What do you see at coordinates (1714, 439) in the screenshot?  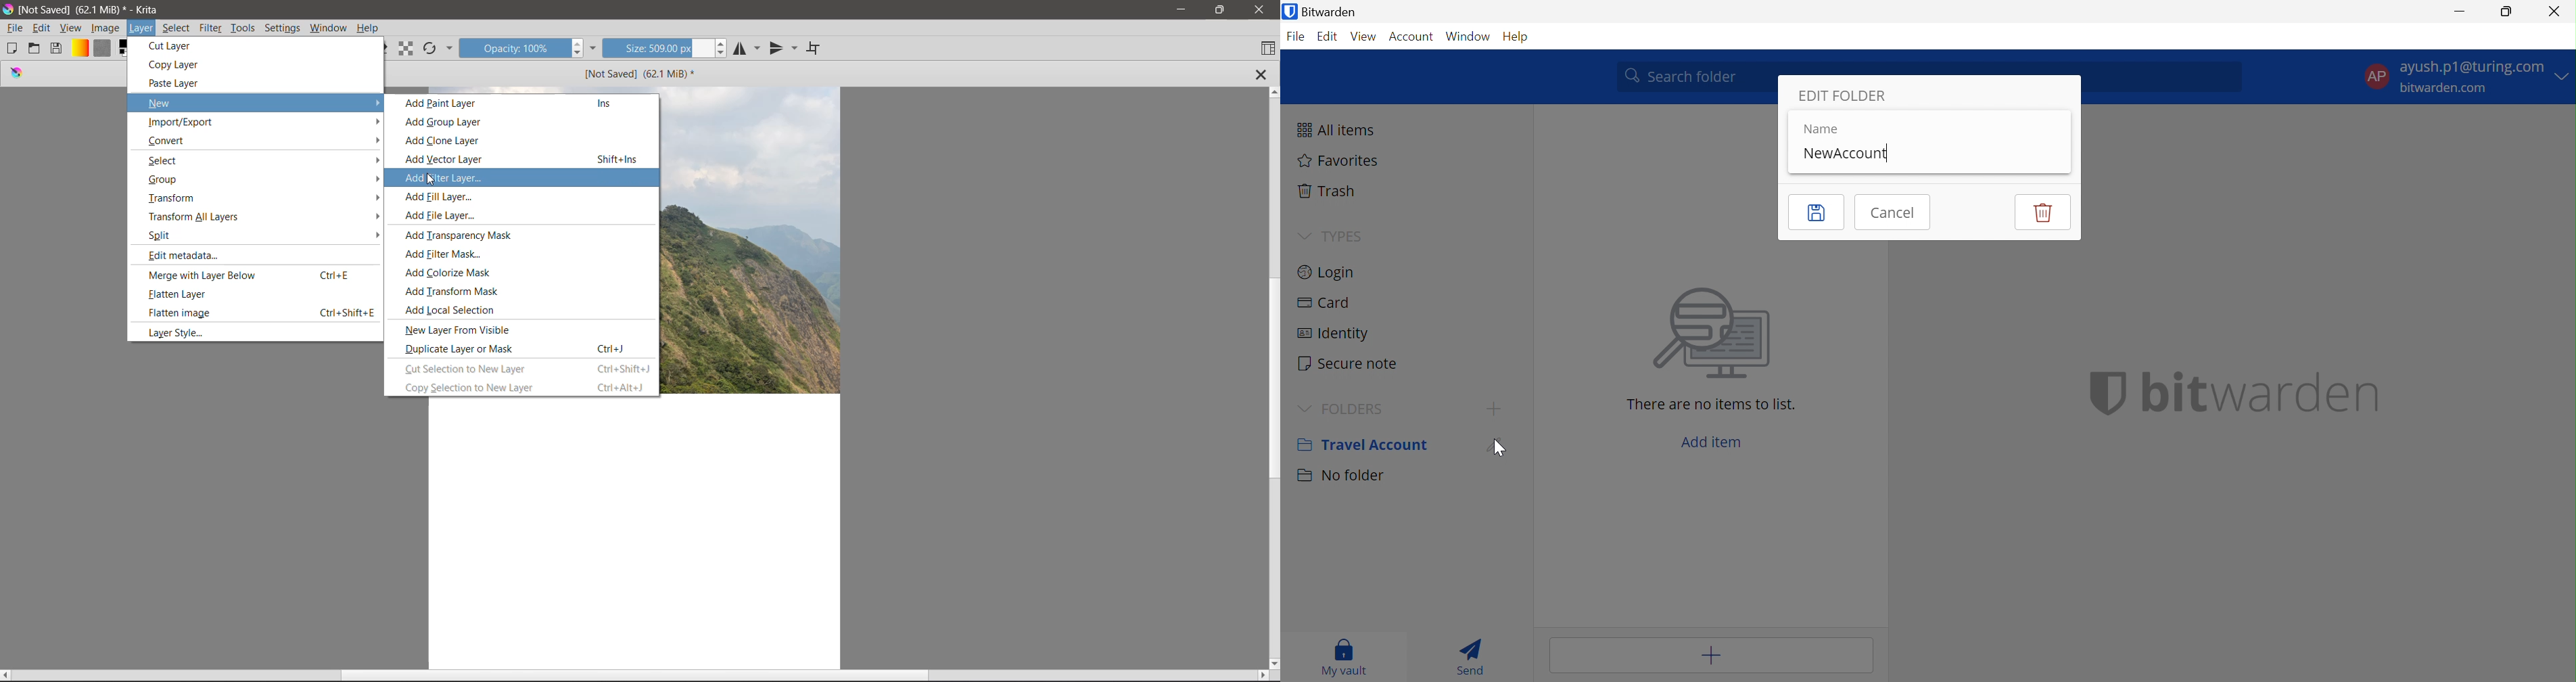 I see `Add item` at bounding box center [1714, 439].